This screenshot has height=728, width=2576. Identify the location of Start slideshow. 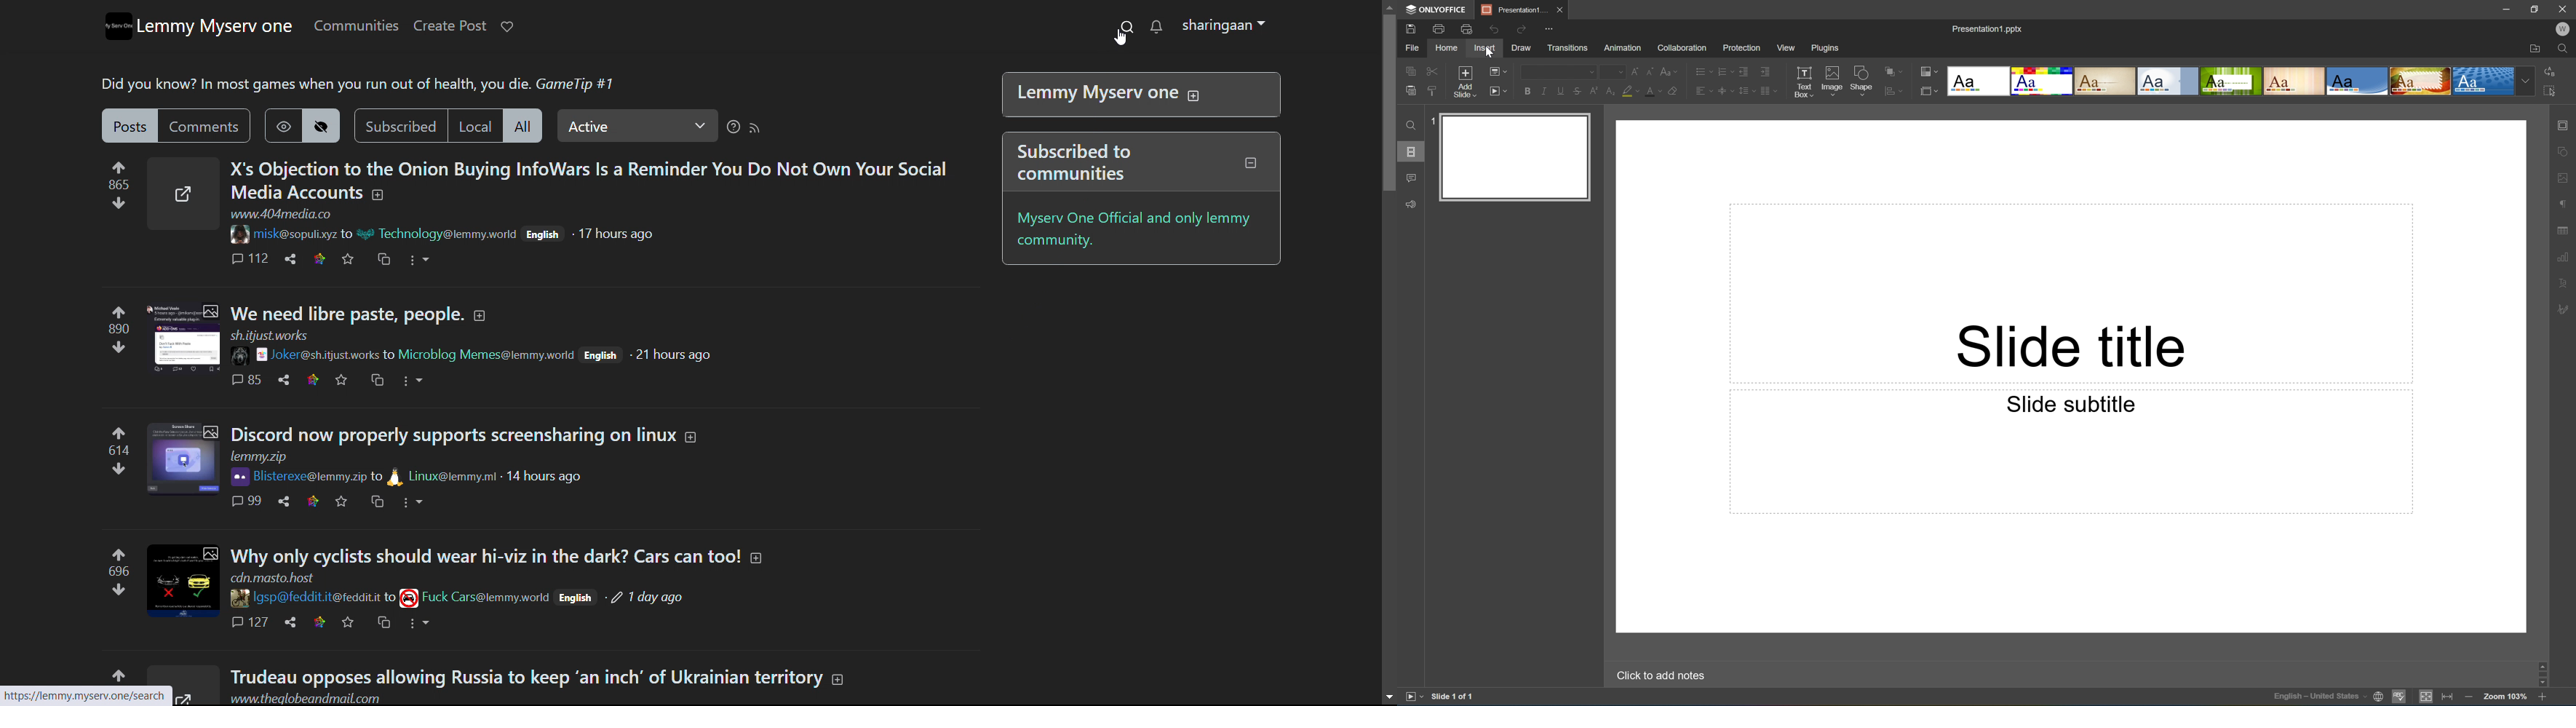
(1413, 696).